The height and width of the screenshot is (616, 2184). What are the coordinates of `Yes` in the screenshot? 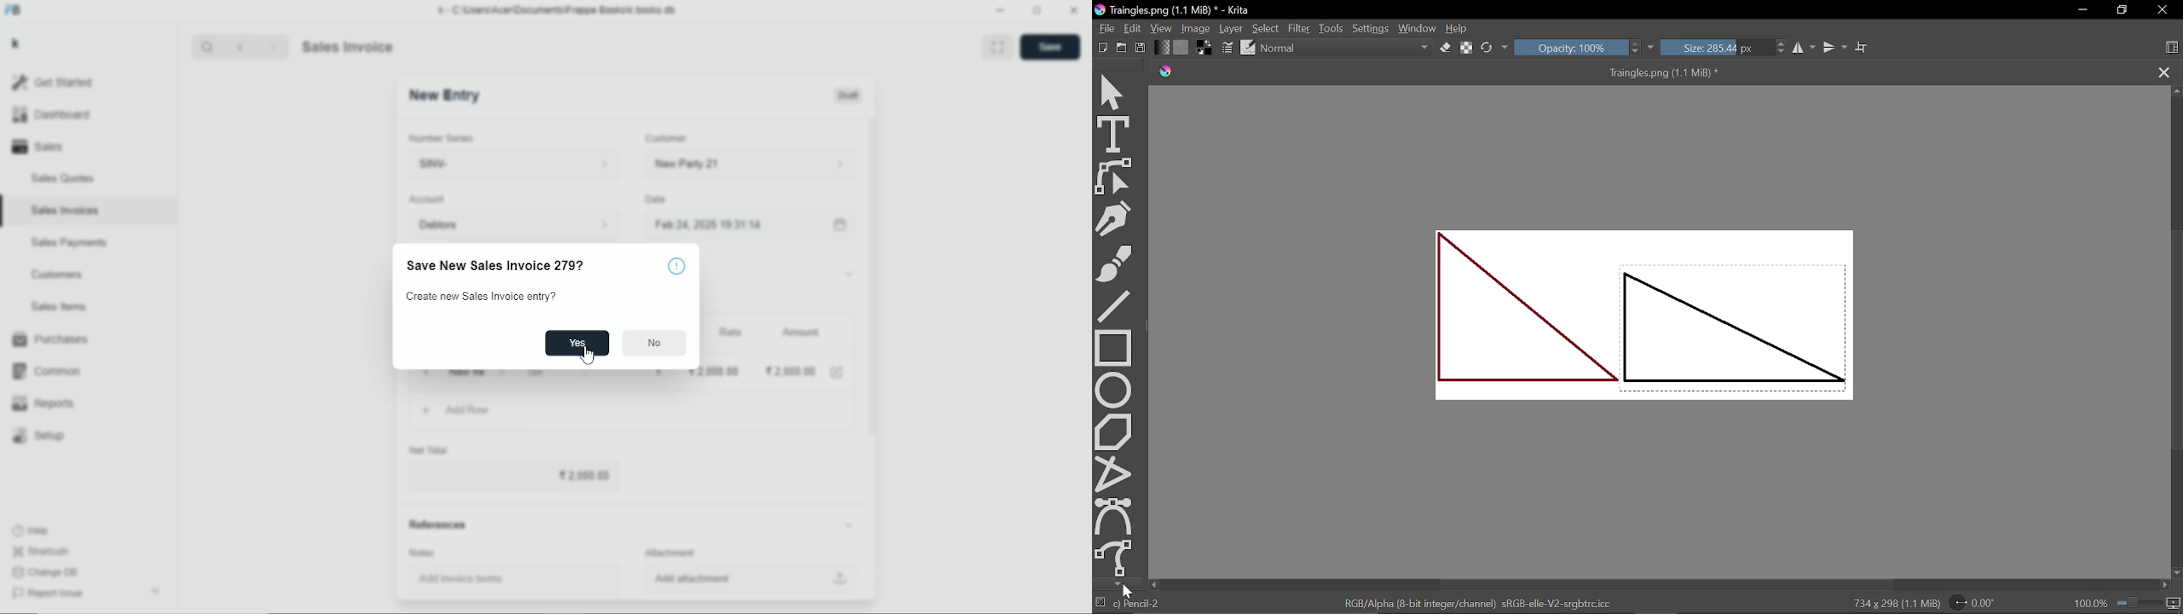 It's located at (577, 343).